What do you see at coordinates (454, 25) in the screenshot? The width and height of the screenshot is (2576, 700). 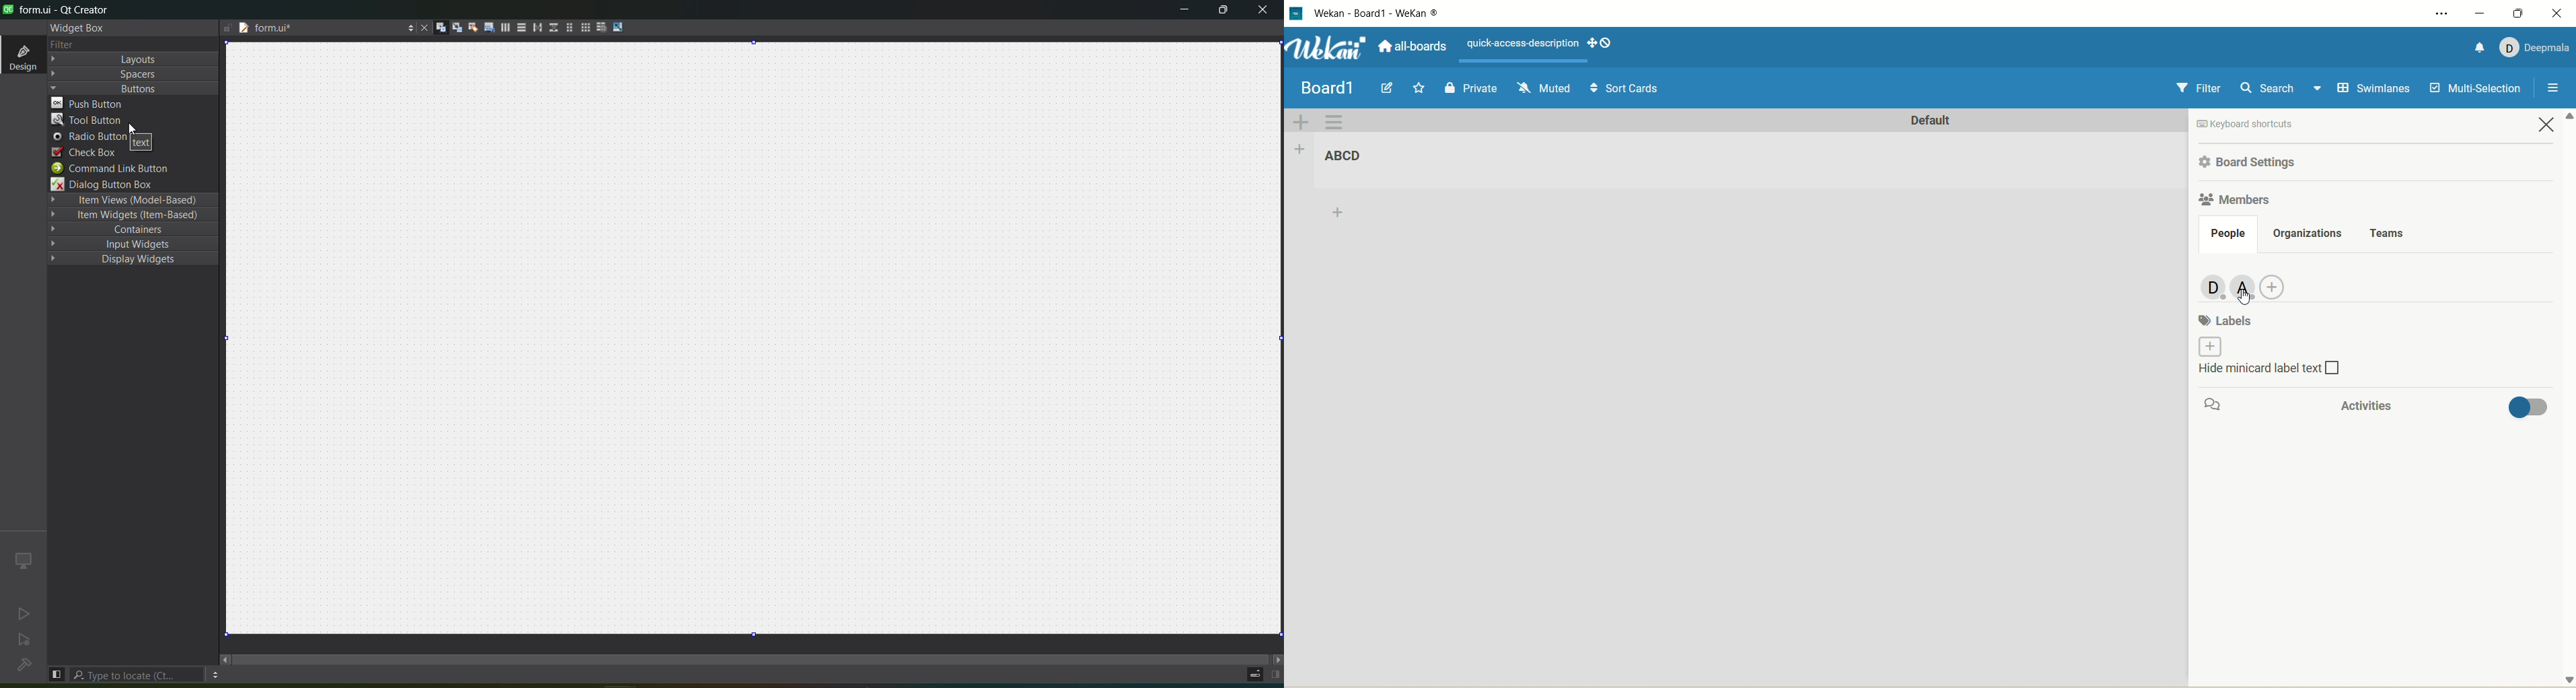 I see `edit signal slots` at bounding box center [454, 25].